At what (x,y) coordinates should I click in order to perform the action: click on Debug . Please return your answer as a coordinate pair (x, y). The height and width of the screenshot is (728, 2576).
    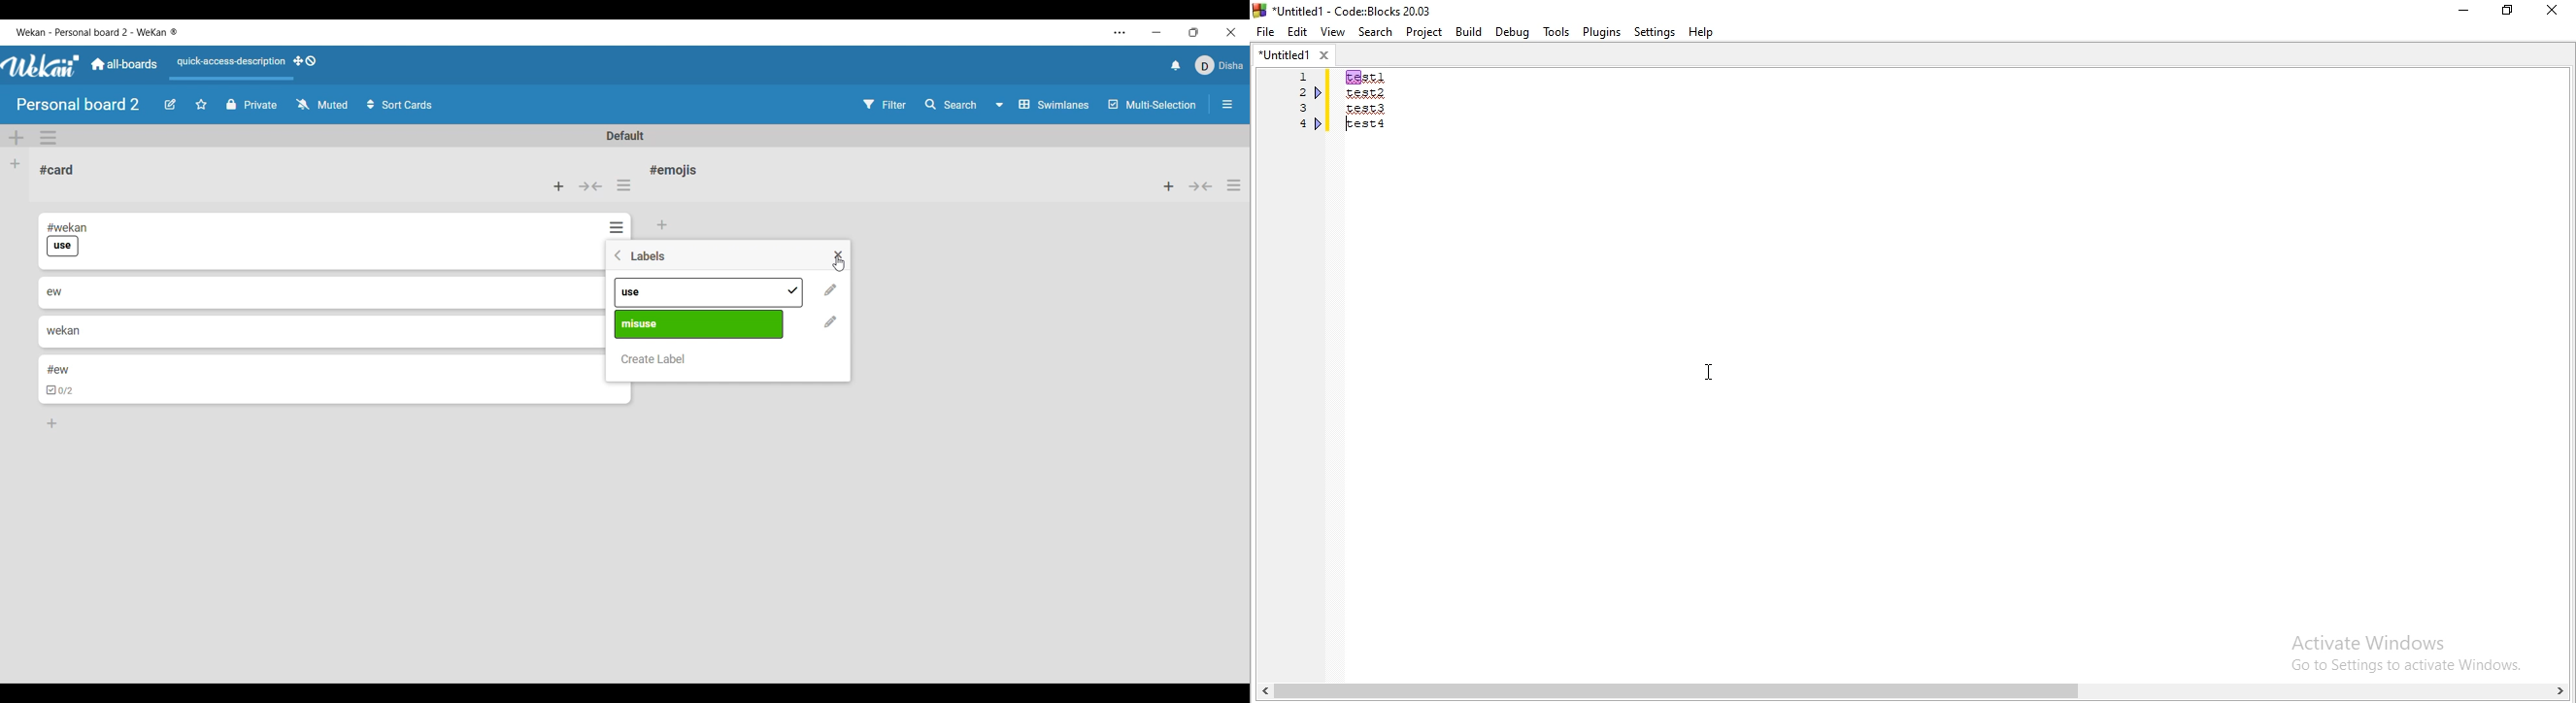
    Looking at the image, I should click on (1513, 32).